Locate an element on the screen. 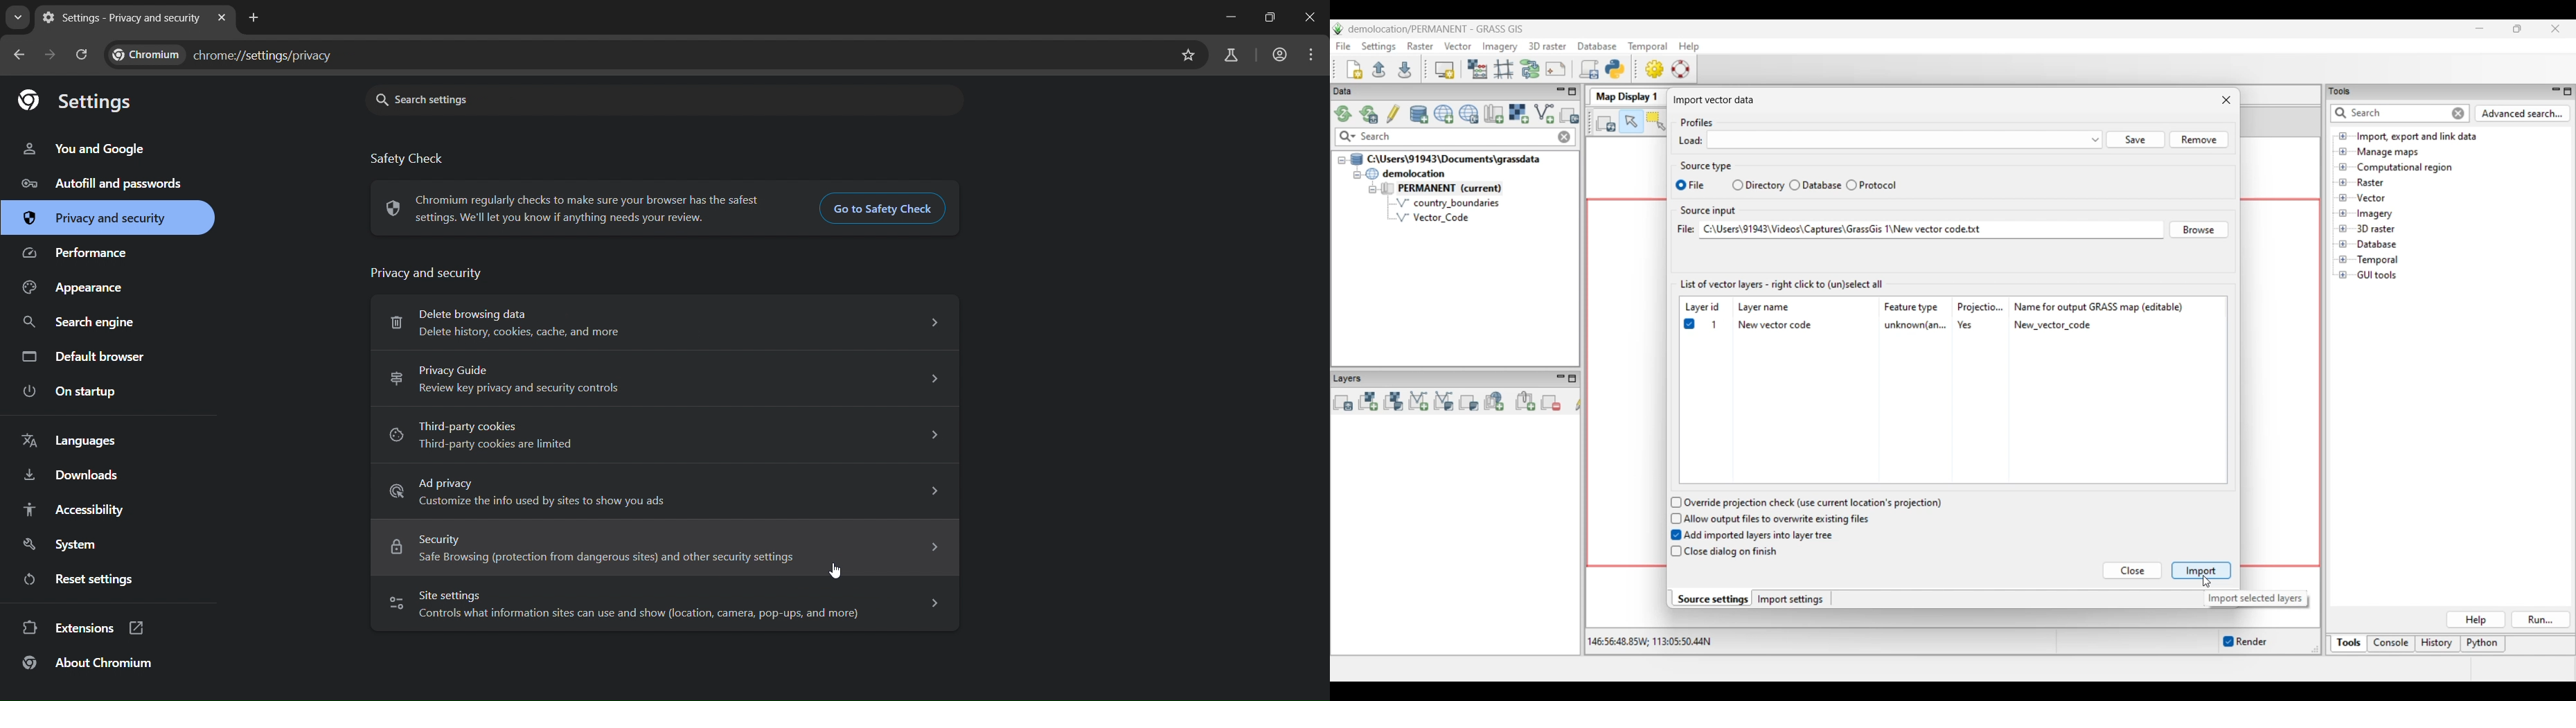 The height and width of the screenshot is (728, 2576). Load: is located at coordinates (1691, 142).